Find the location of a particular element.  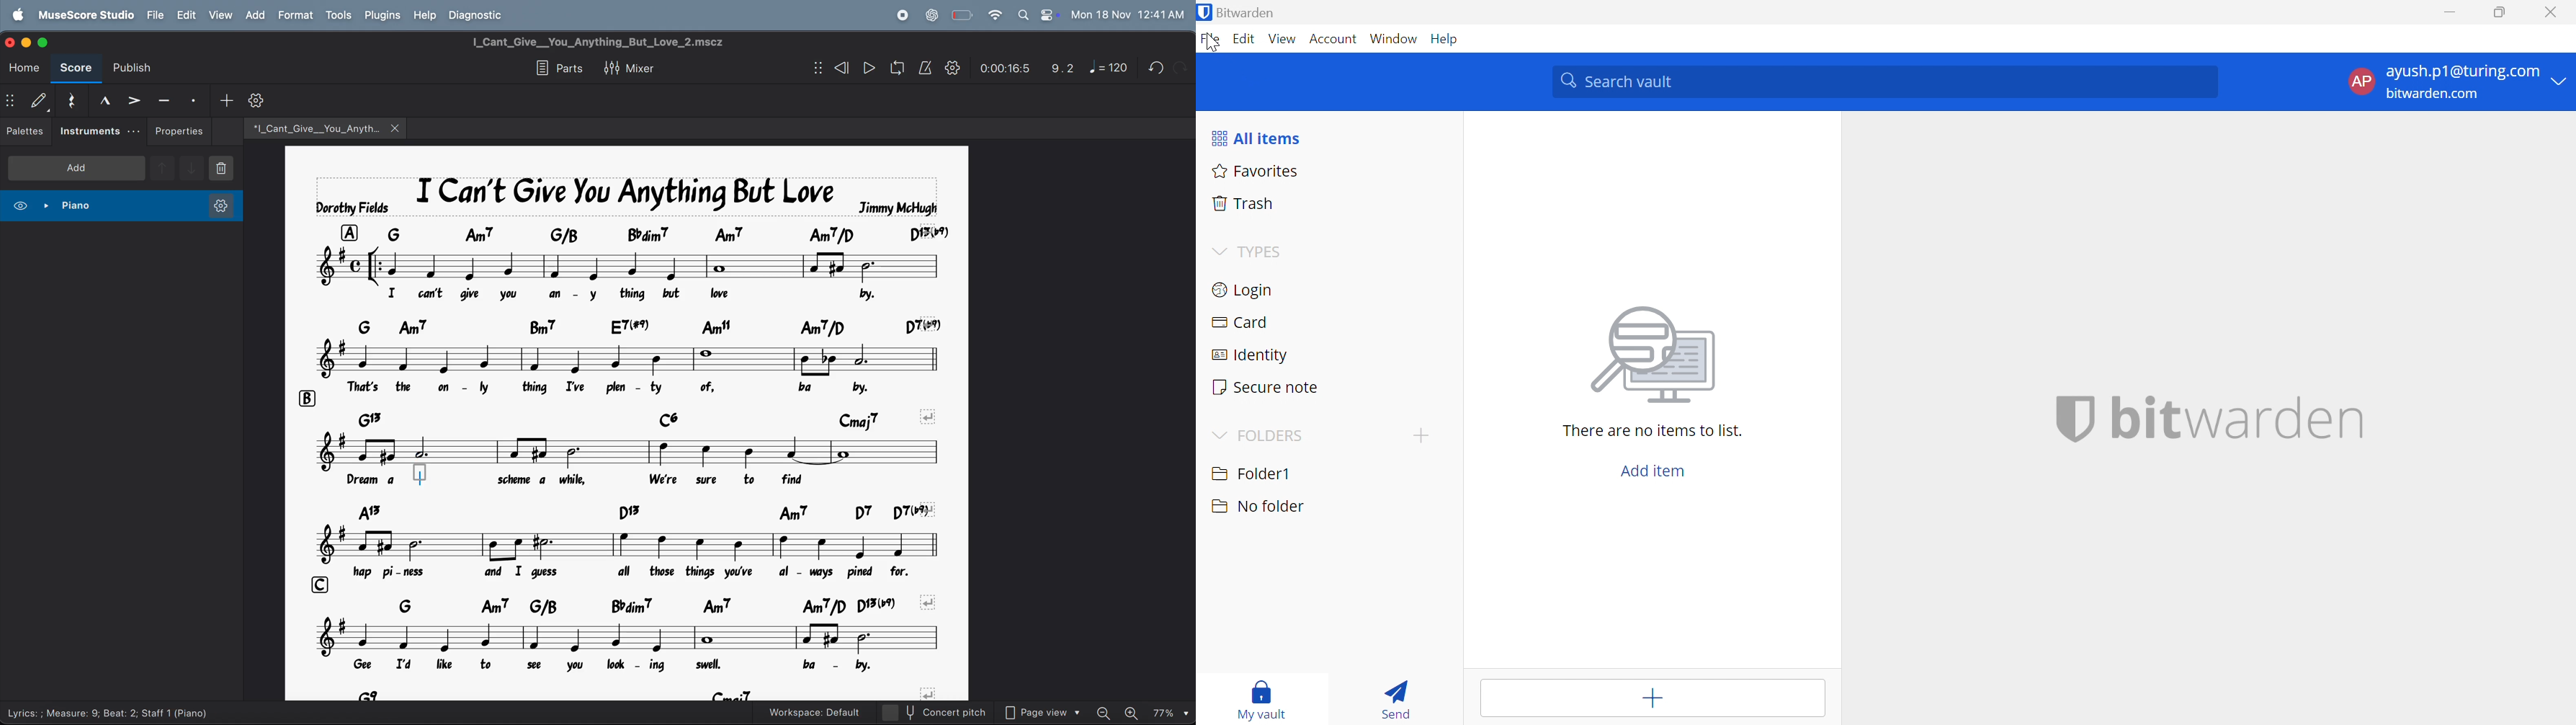

lyrics is located at coordinates (603, 481).